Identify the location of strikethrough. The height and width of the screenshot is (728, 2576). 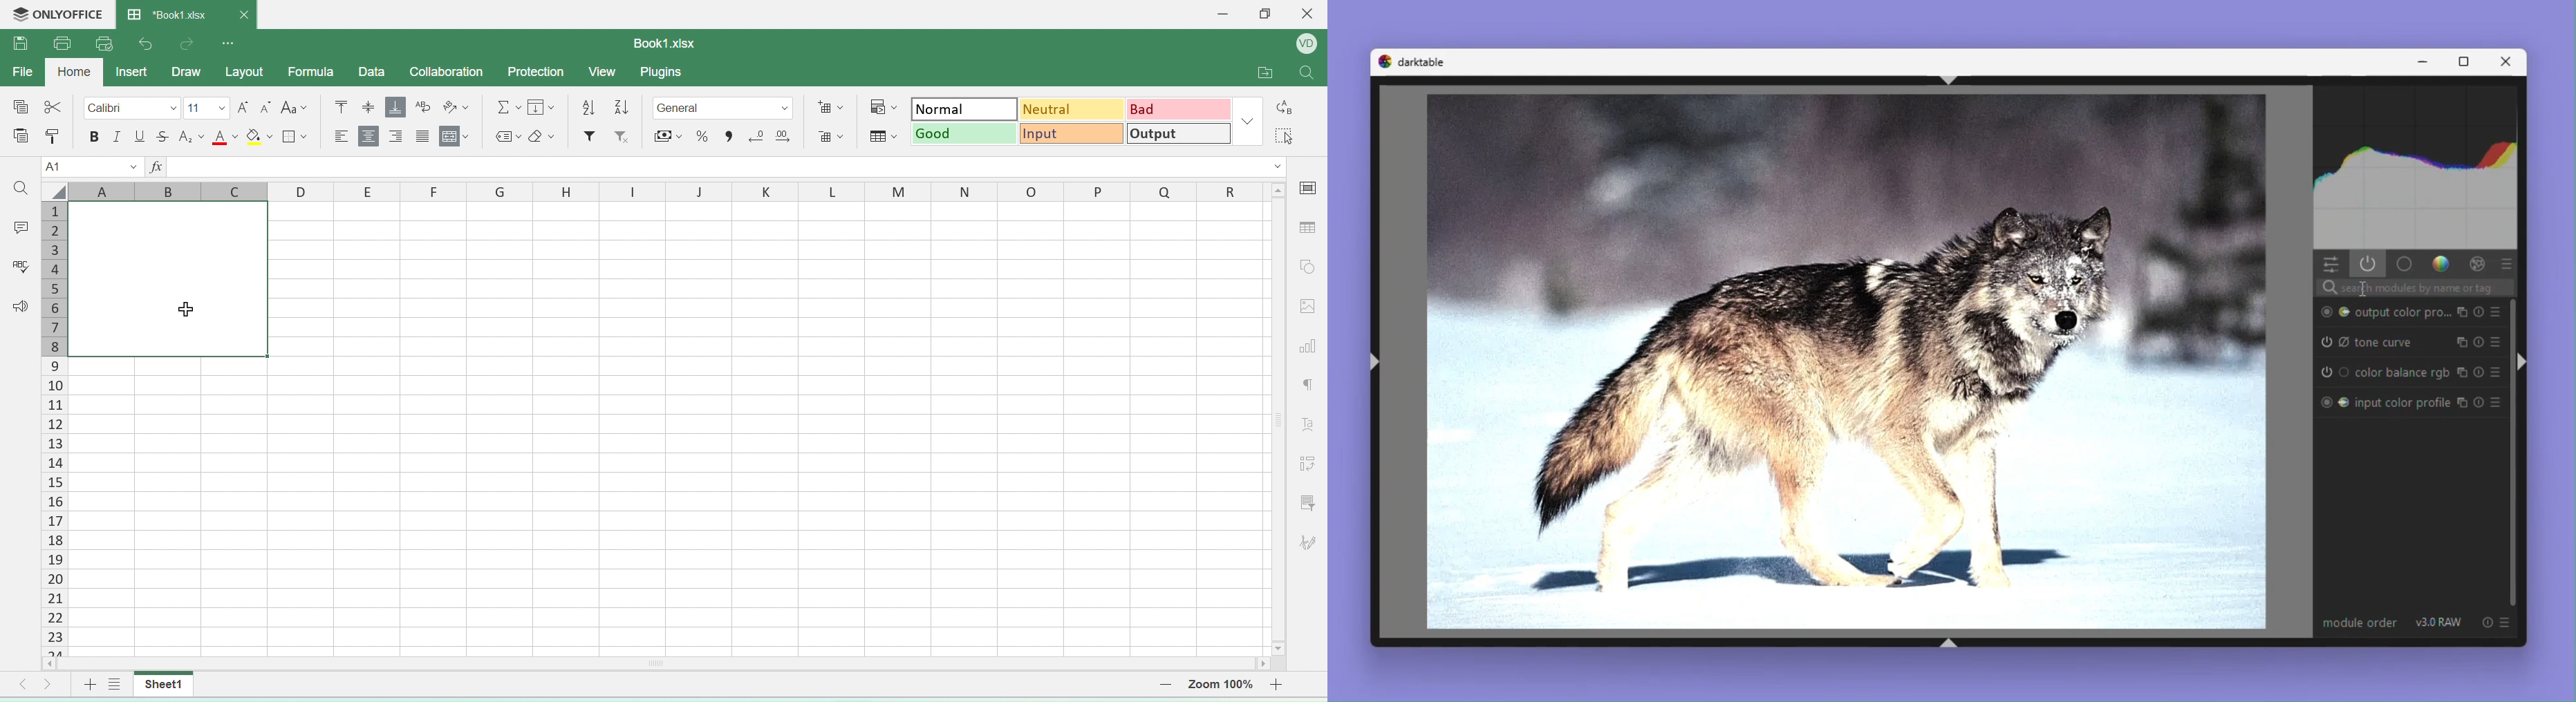
(162, 135).